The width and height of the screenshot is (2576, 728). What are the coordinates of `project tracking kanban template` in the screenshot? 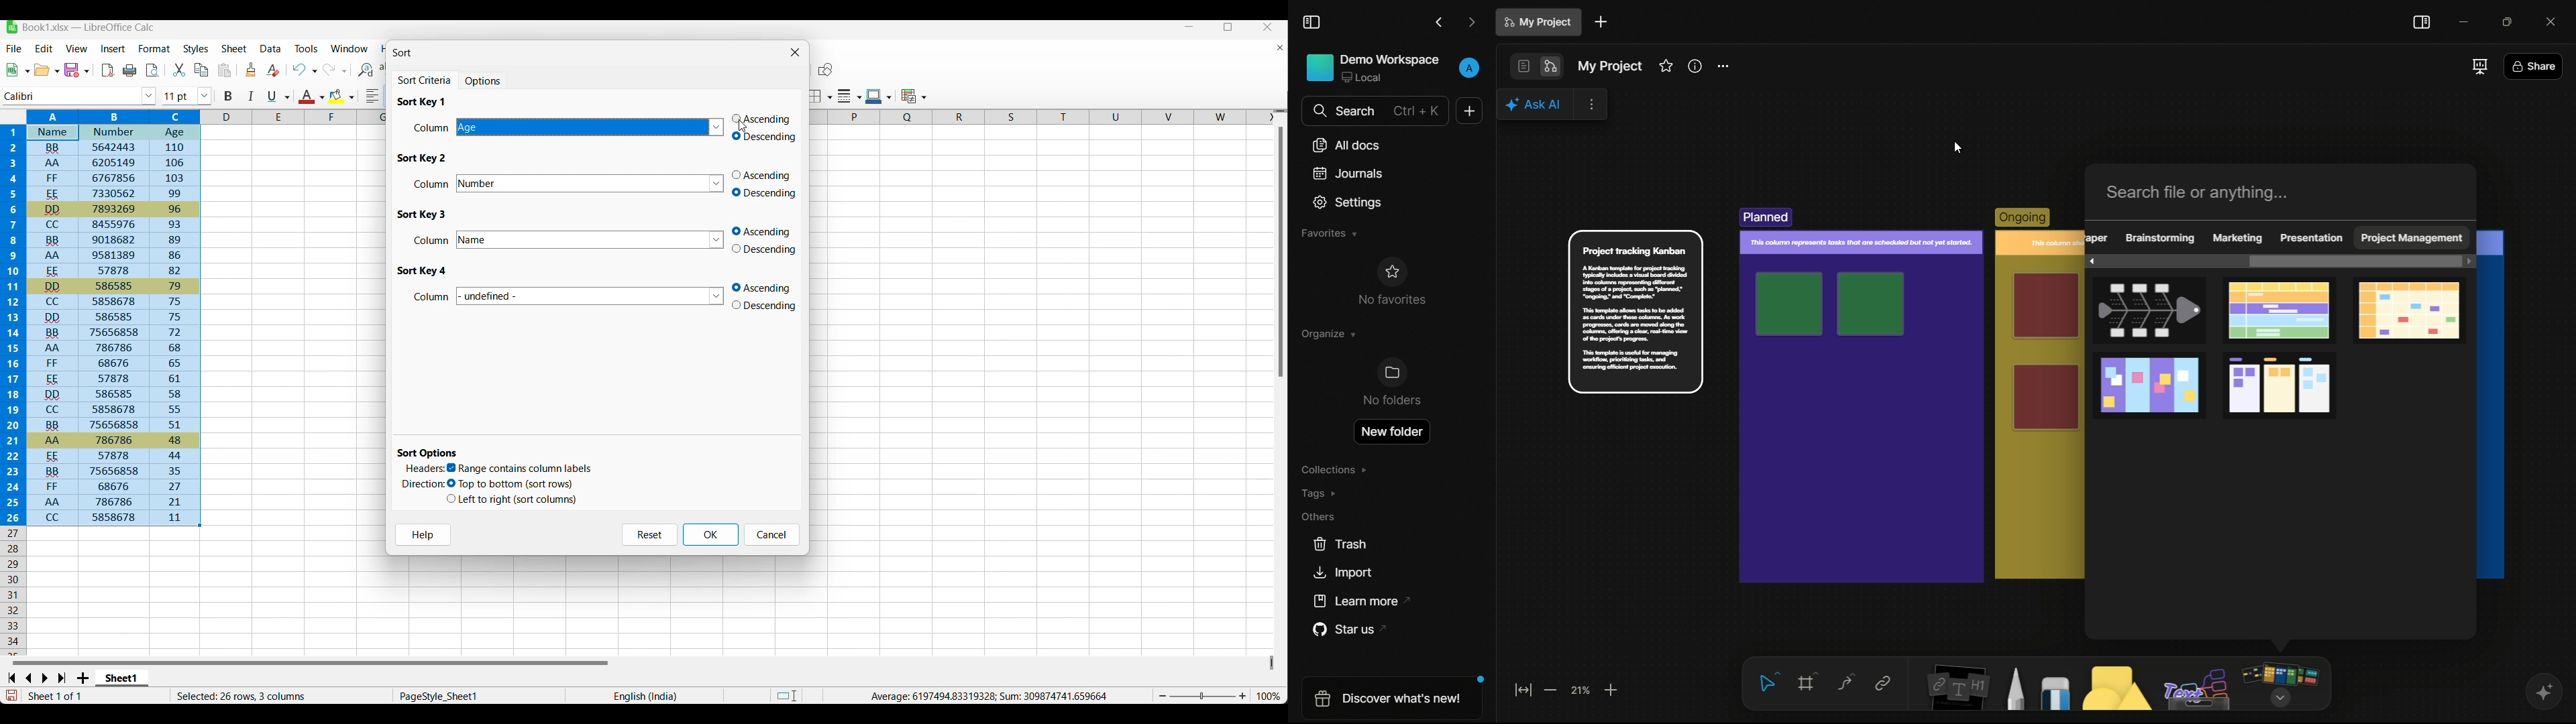 It's located at (2281, 386).